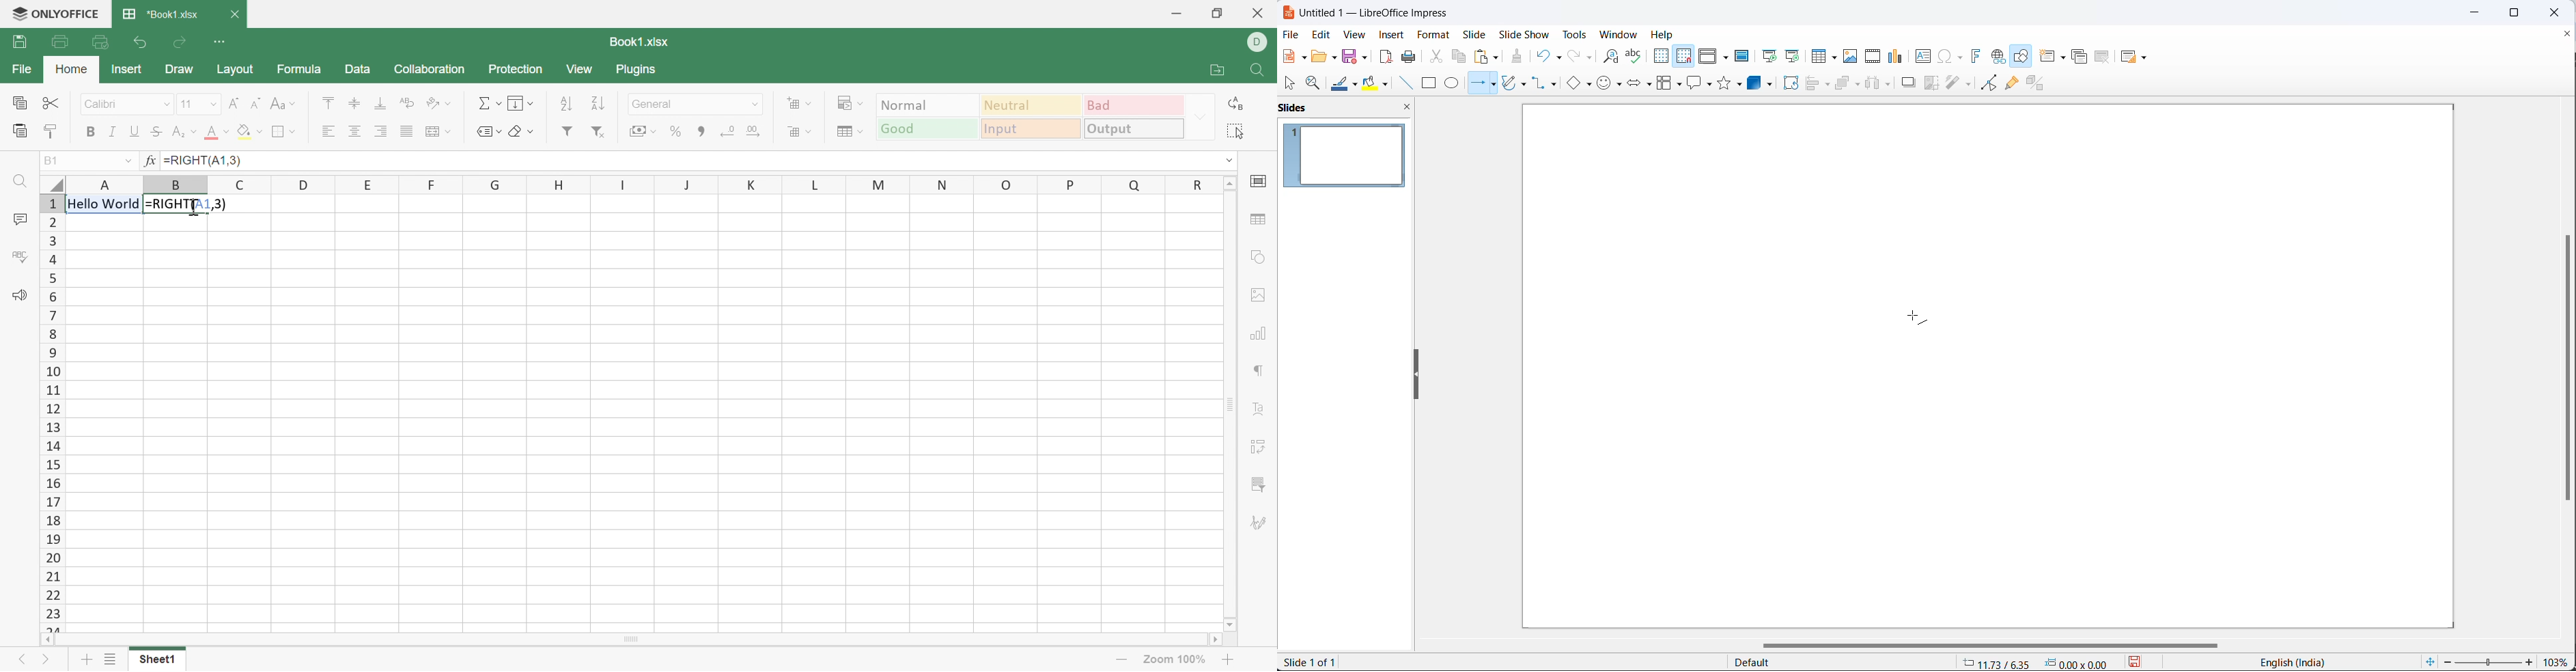 This screenshot has height=672, width=2576. What do you see at coordinates (1292, 84) in the screenshot?
I see `cursor` at bounding box center [1292, 84].